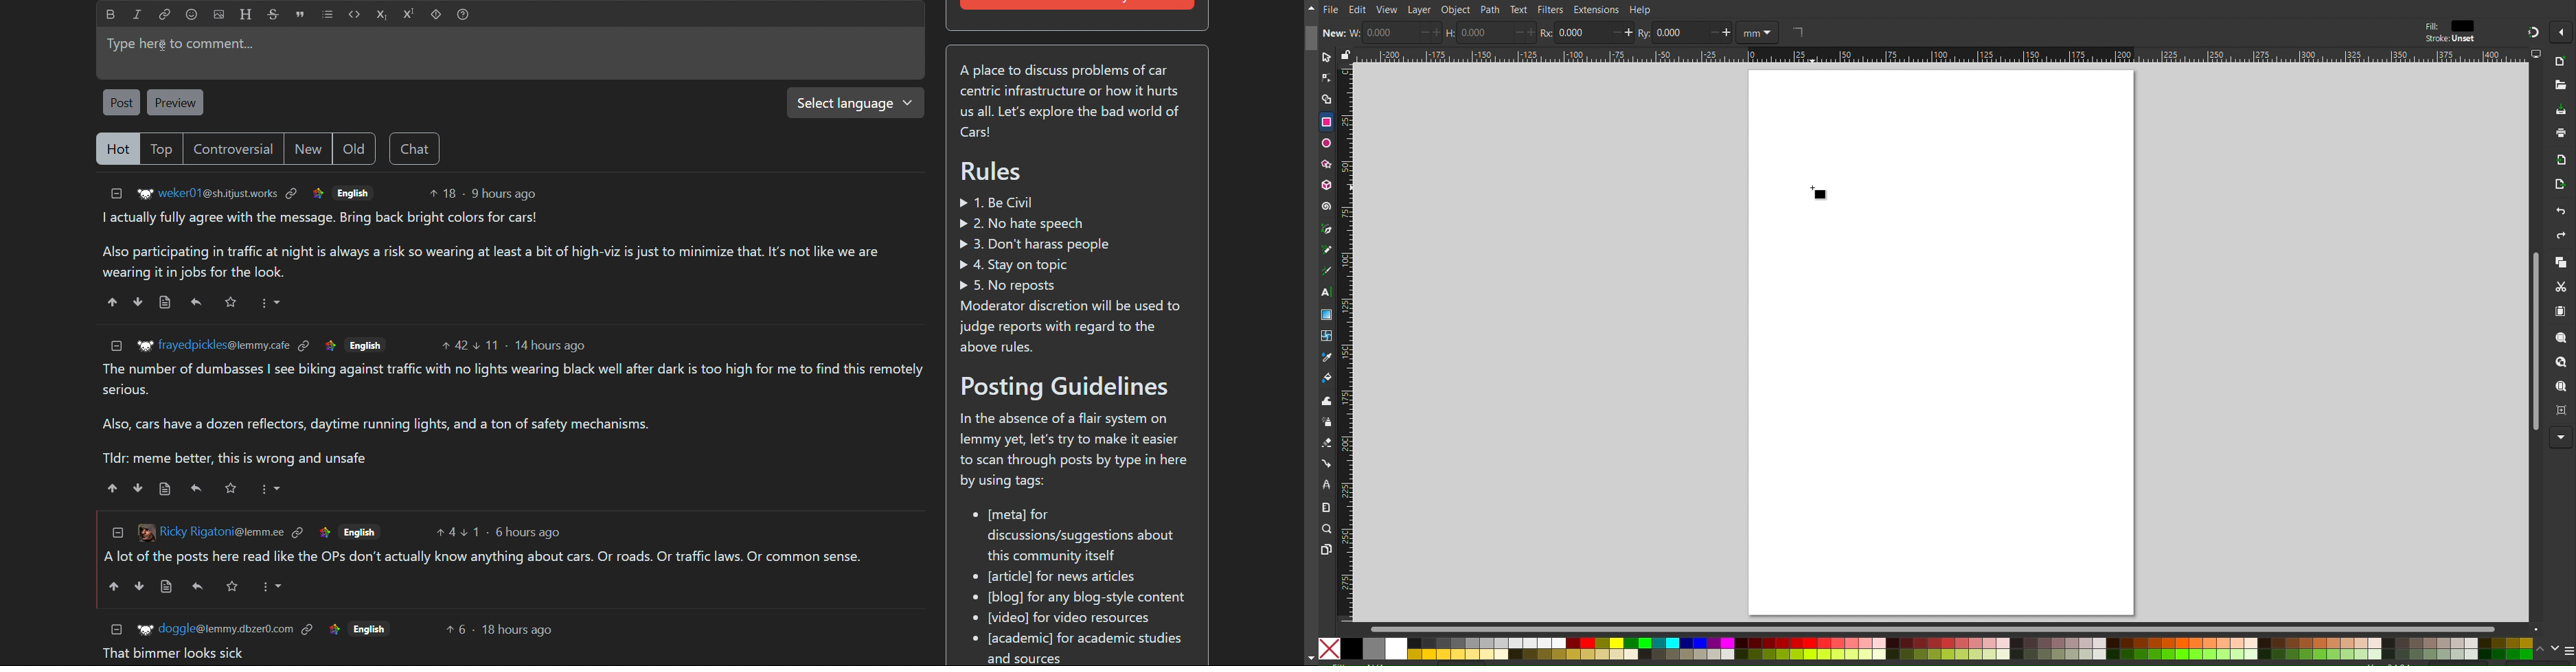 The width and height of the screenshot is (2576, 672). I want to click on Mesh tool, so click(1327, 336).